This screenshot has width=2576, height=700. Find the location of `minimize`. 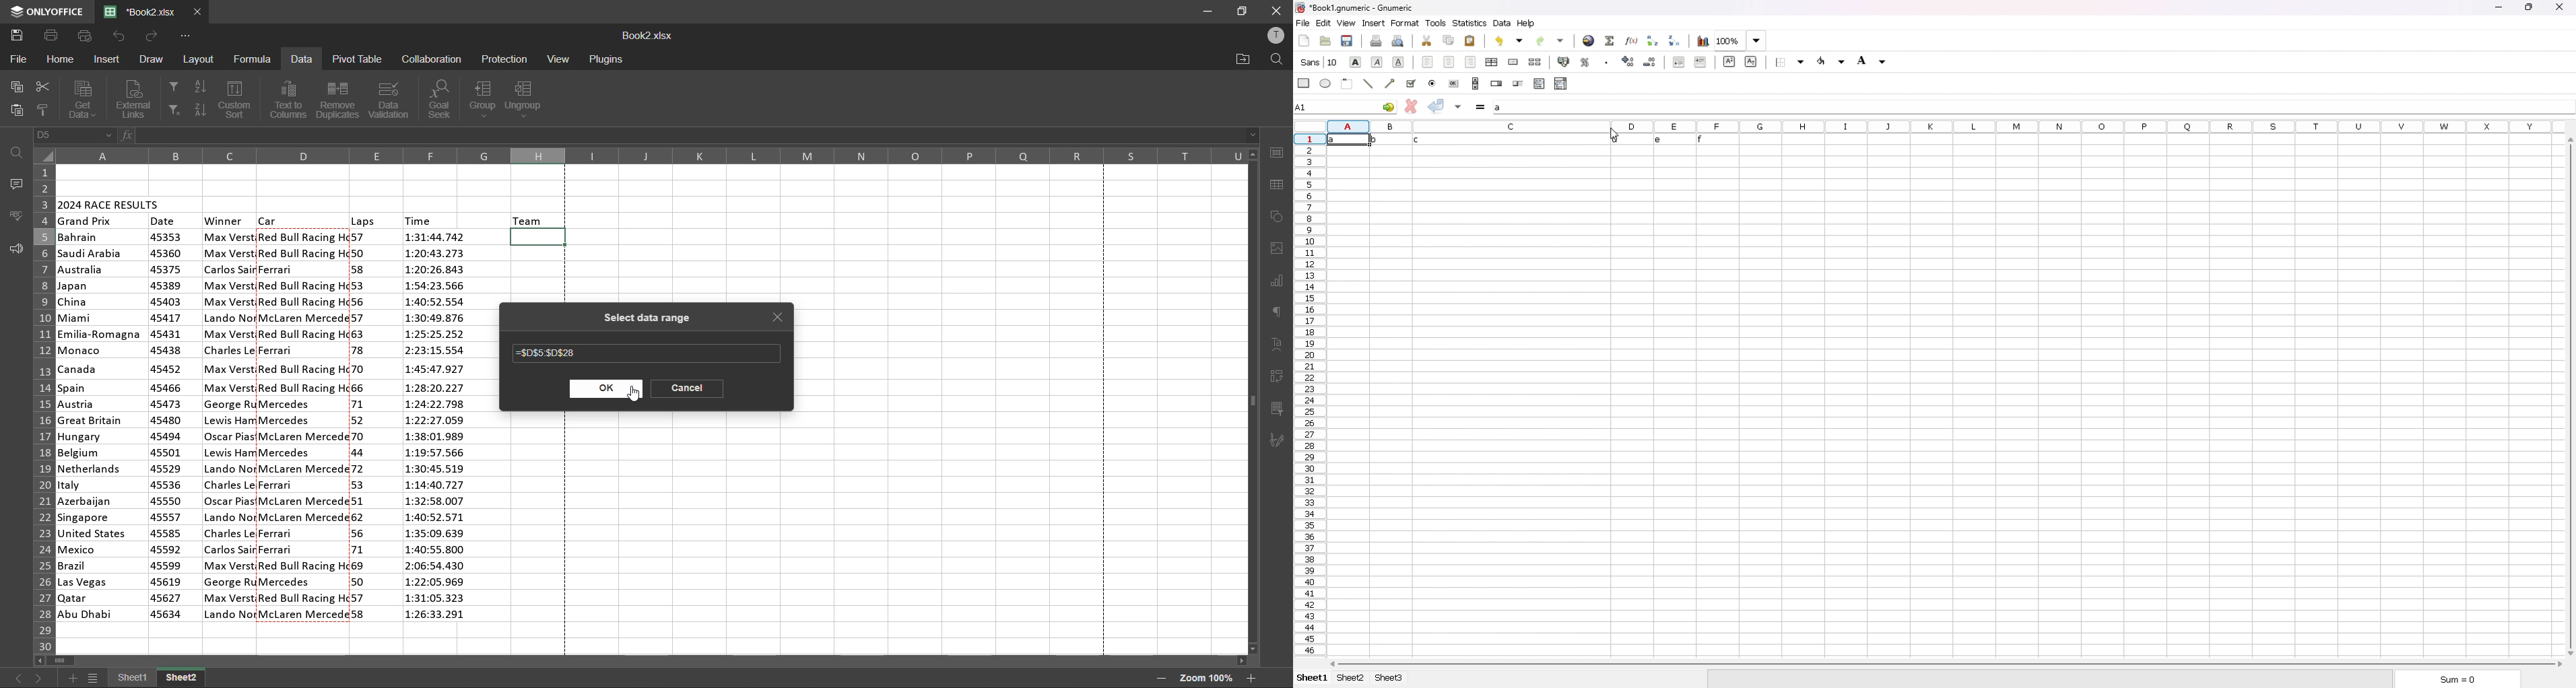

minimize is located at coordinates (1207, 12).